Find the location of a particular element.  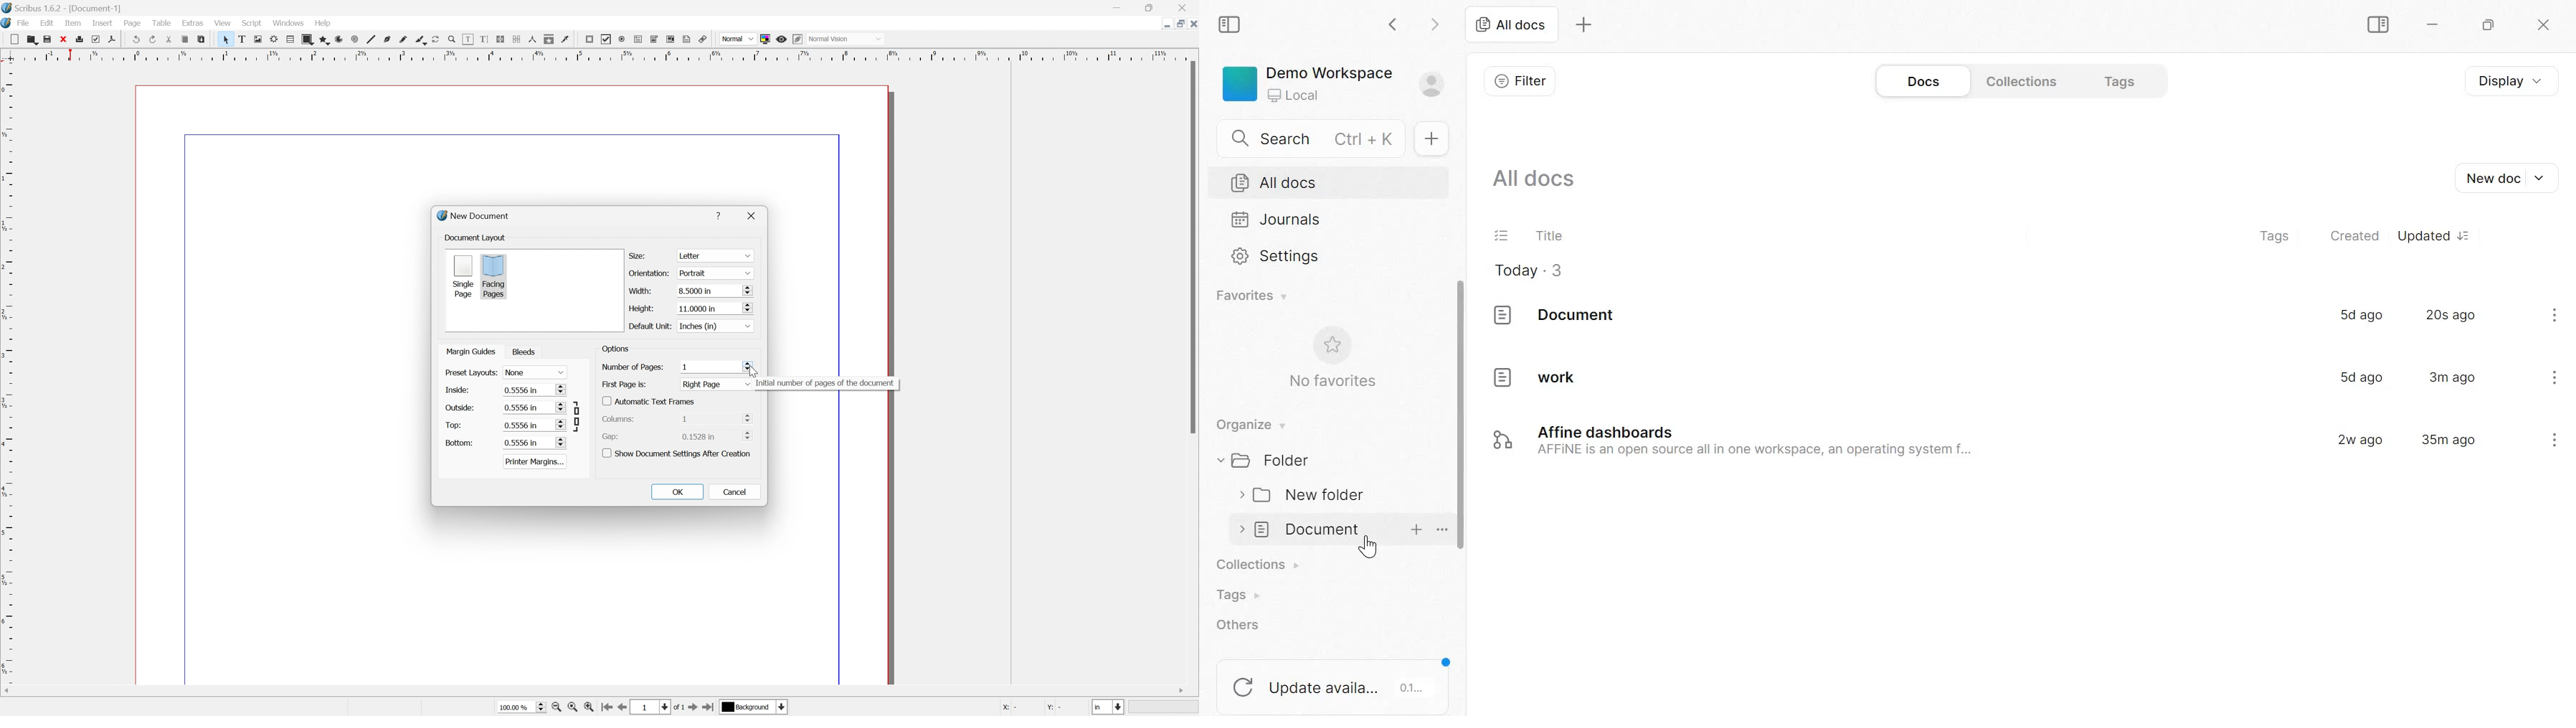

Grp: is located at coordinates (612, 436).